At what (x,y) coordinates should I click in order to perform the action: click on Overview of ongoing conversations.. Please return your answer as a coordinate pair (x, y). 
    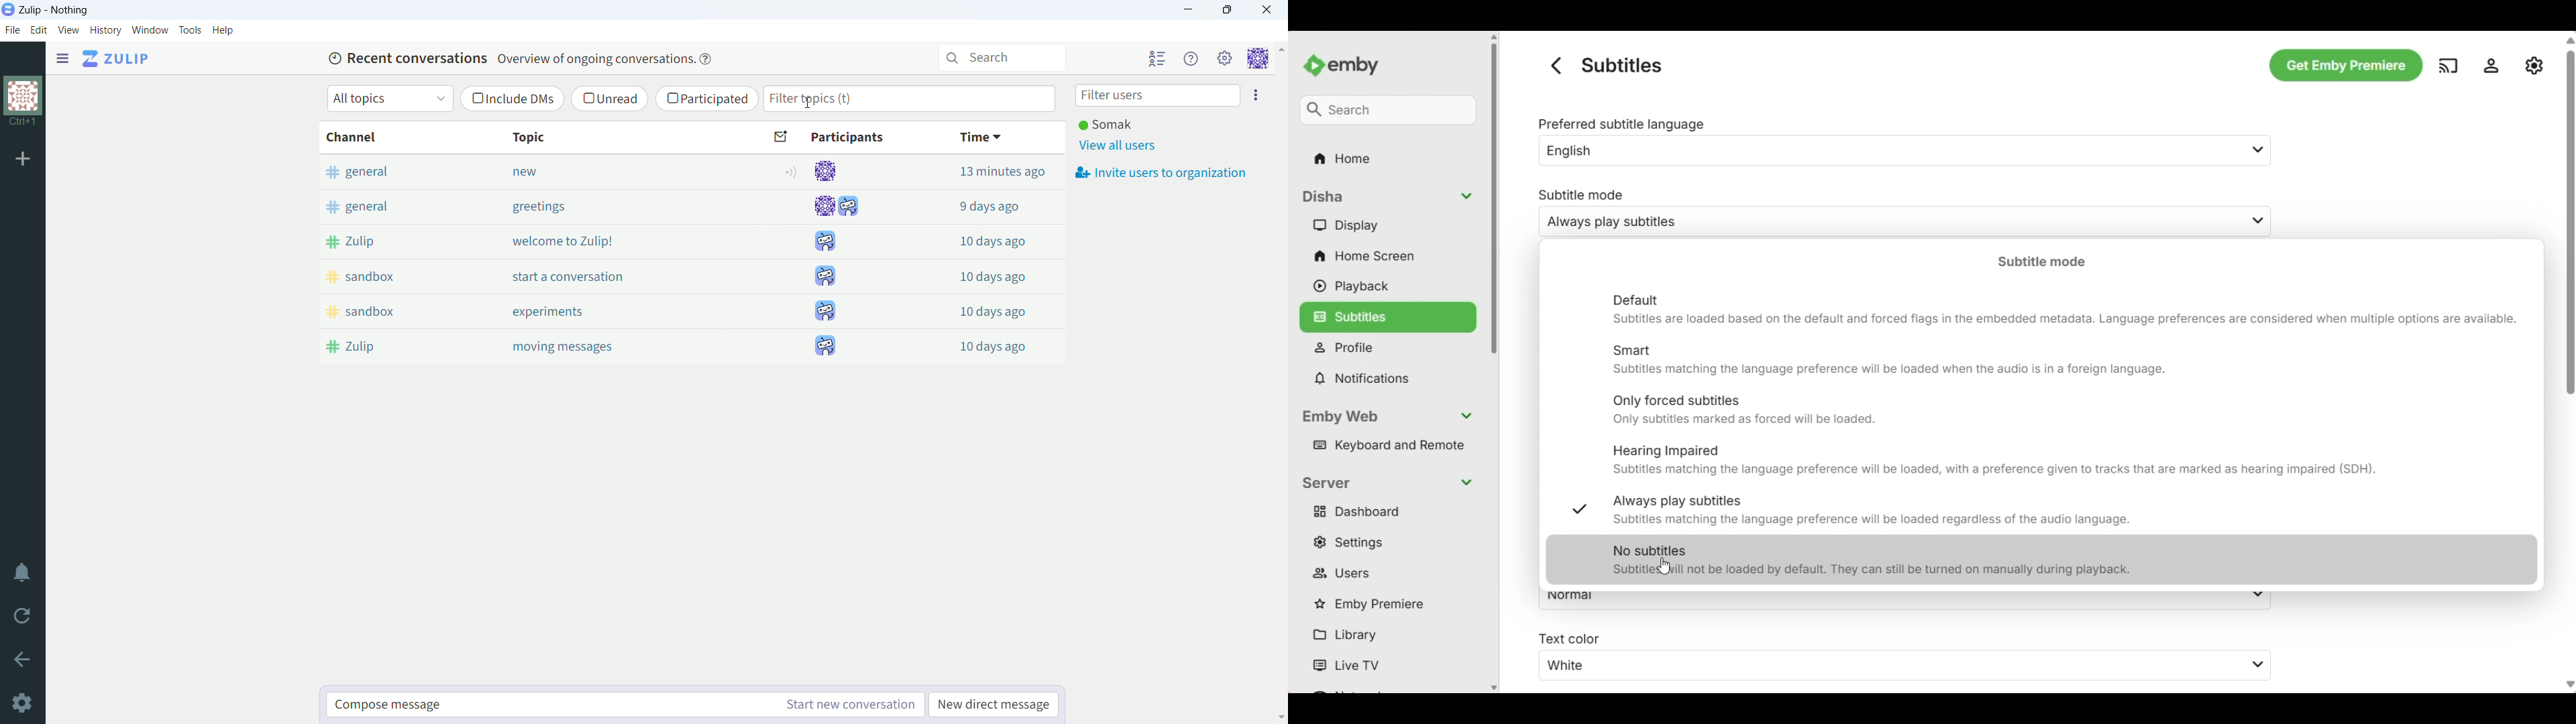
    Looking at the image, I should click on (594, 59).